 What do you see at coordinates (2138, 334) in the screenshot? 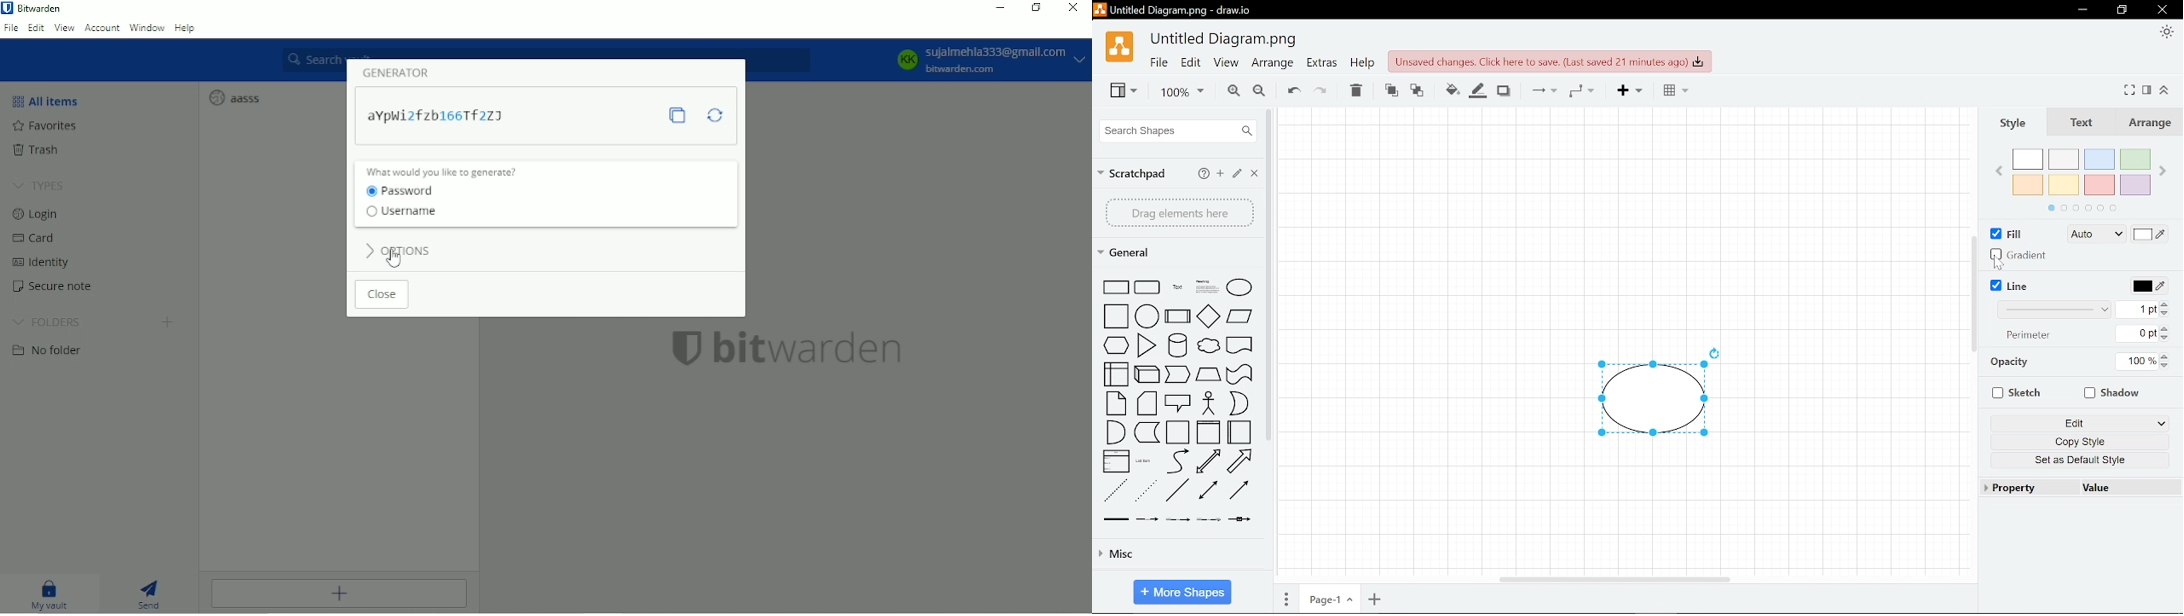
I see `` at bounding box center [2138, 334].